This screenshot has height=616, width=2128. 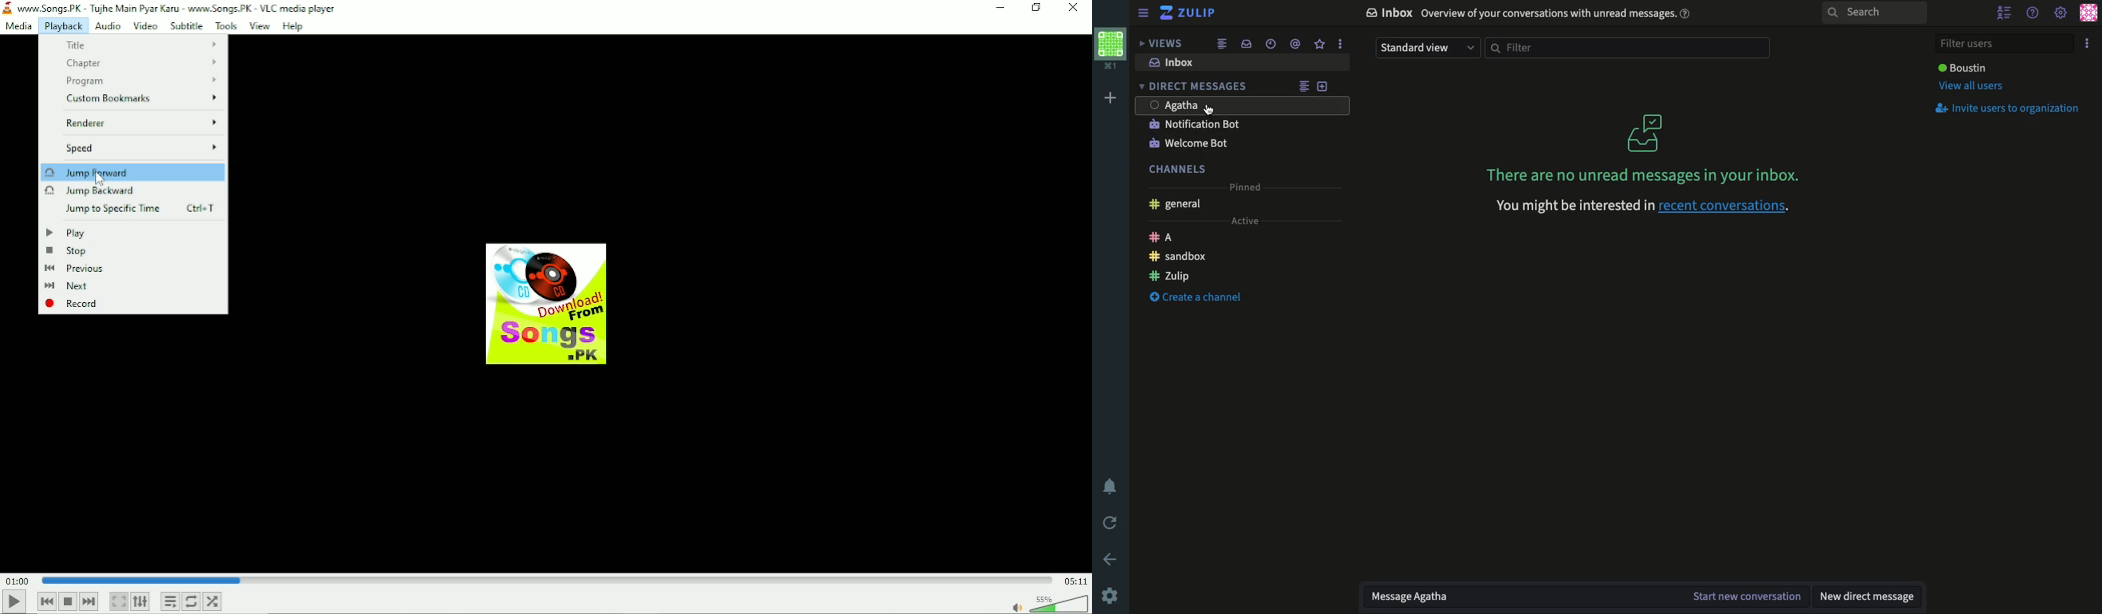 What do you see at coordinates (107, 25) in the screenshot?
I see `Audio` at bounding box center [107, 25].